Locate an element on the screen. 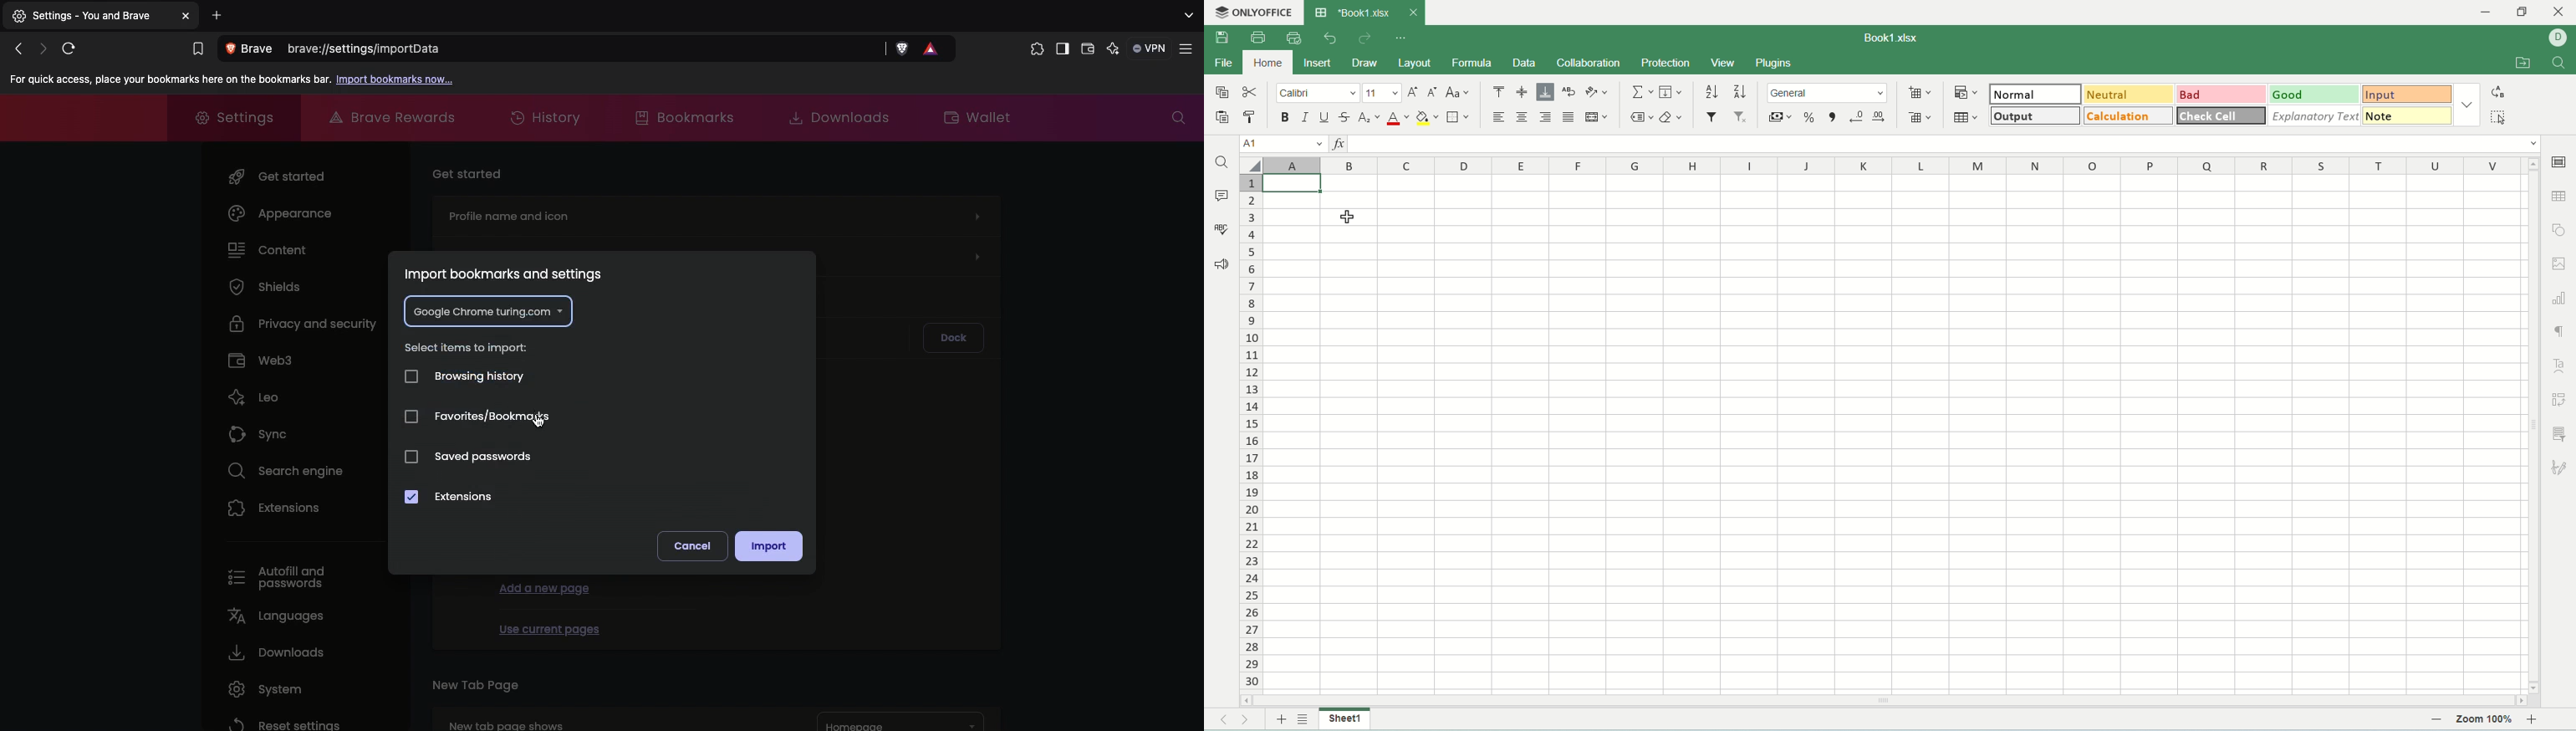 This screenshot has height=756, width=2576. open file location is located at coordinates (2525, 64).